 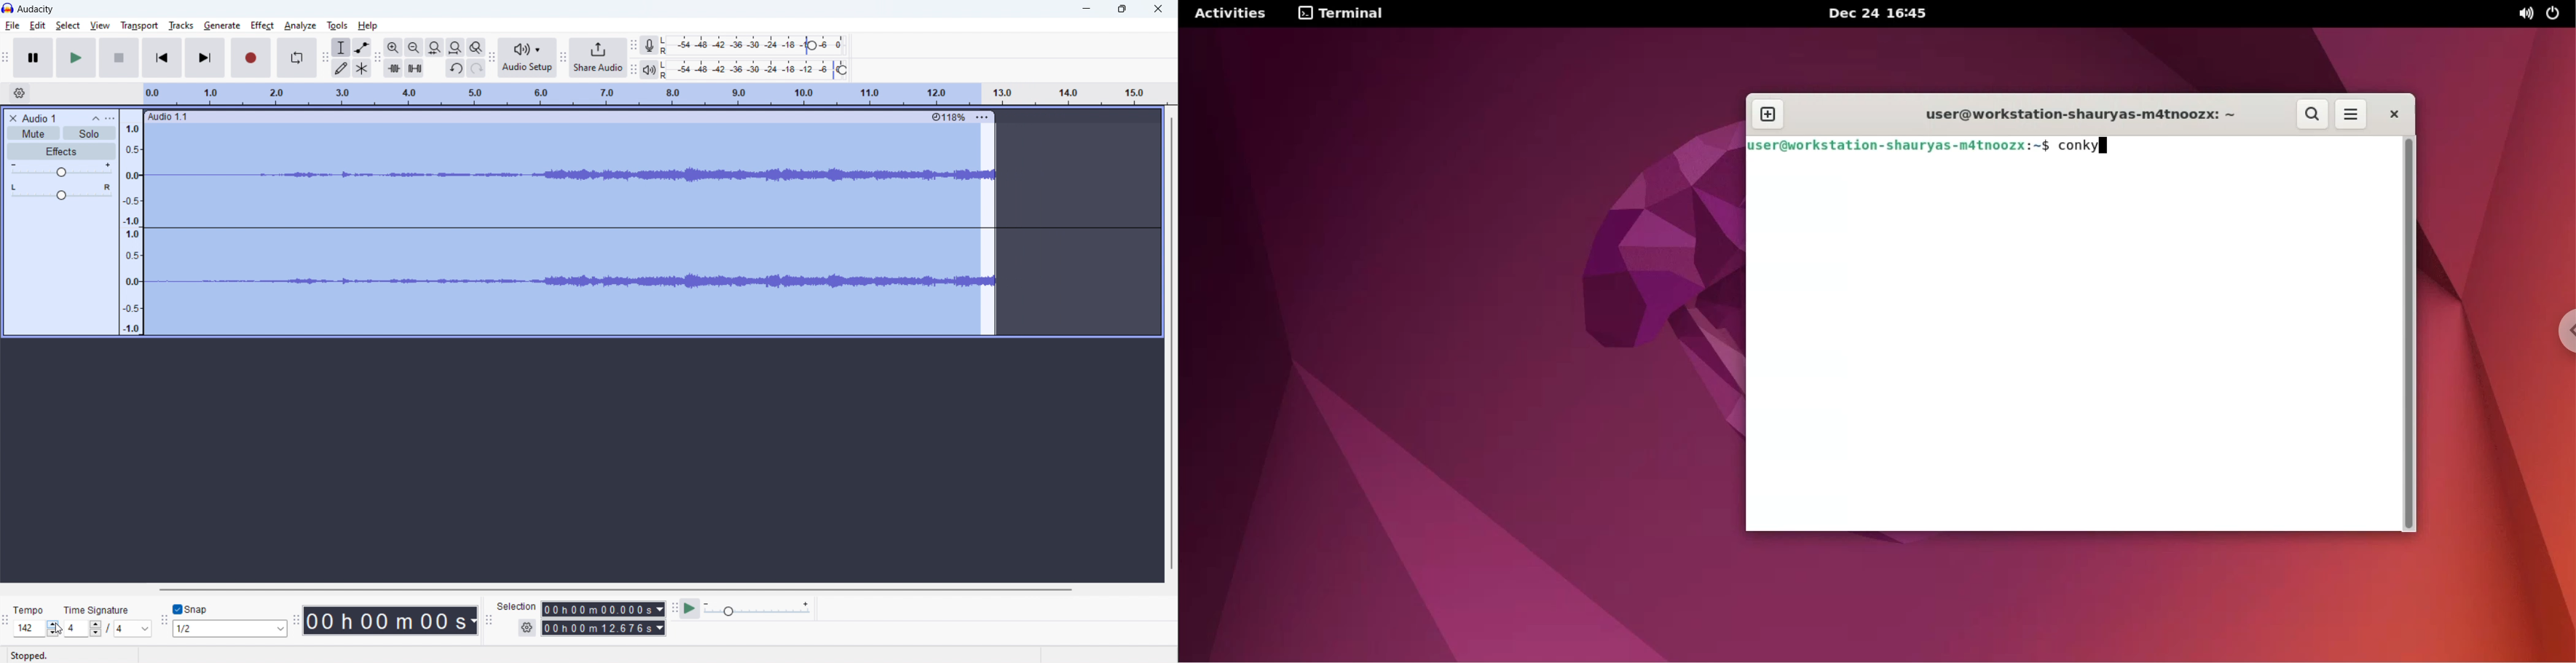 What do you see at coordinates (456, 47) in the screenshot?
I see `fit project to width` at bounding box center [456, 47].